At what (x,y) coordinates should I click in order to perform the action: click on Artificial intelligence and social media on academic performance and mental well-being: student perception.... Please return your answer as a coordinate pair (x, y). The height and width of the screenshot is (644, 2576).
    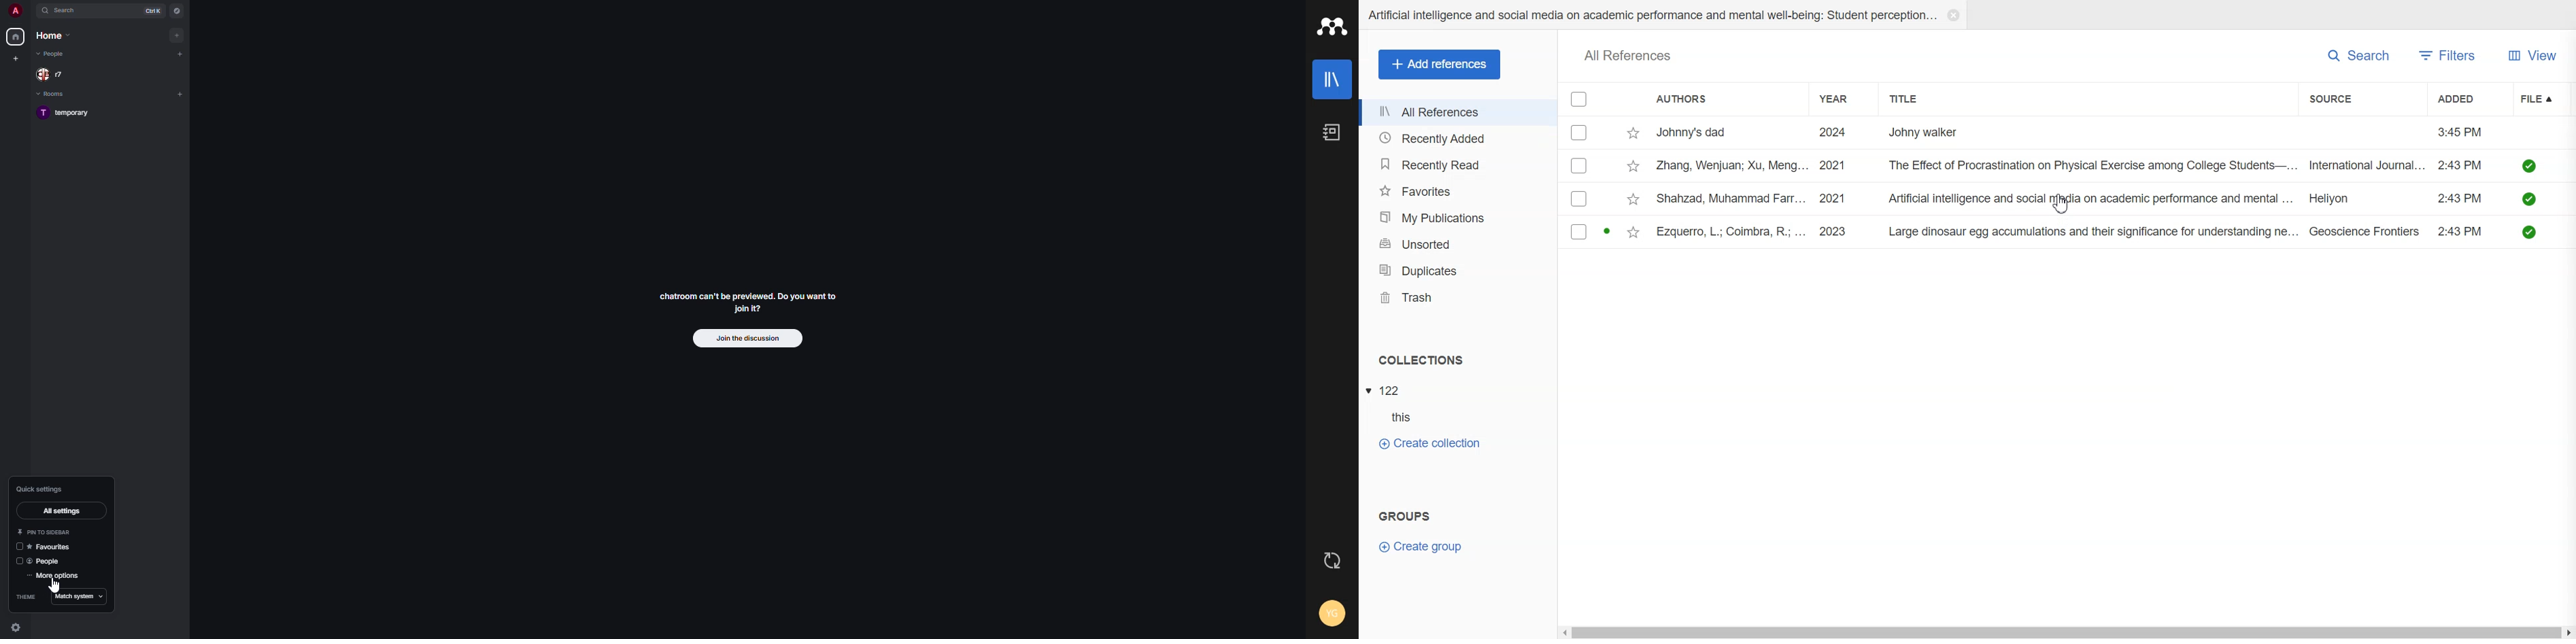
    Looking at the image, I should click on (1651, 15).